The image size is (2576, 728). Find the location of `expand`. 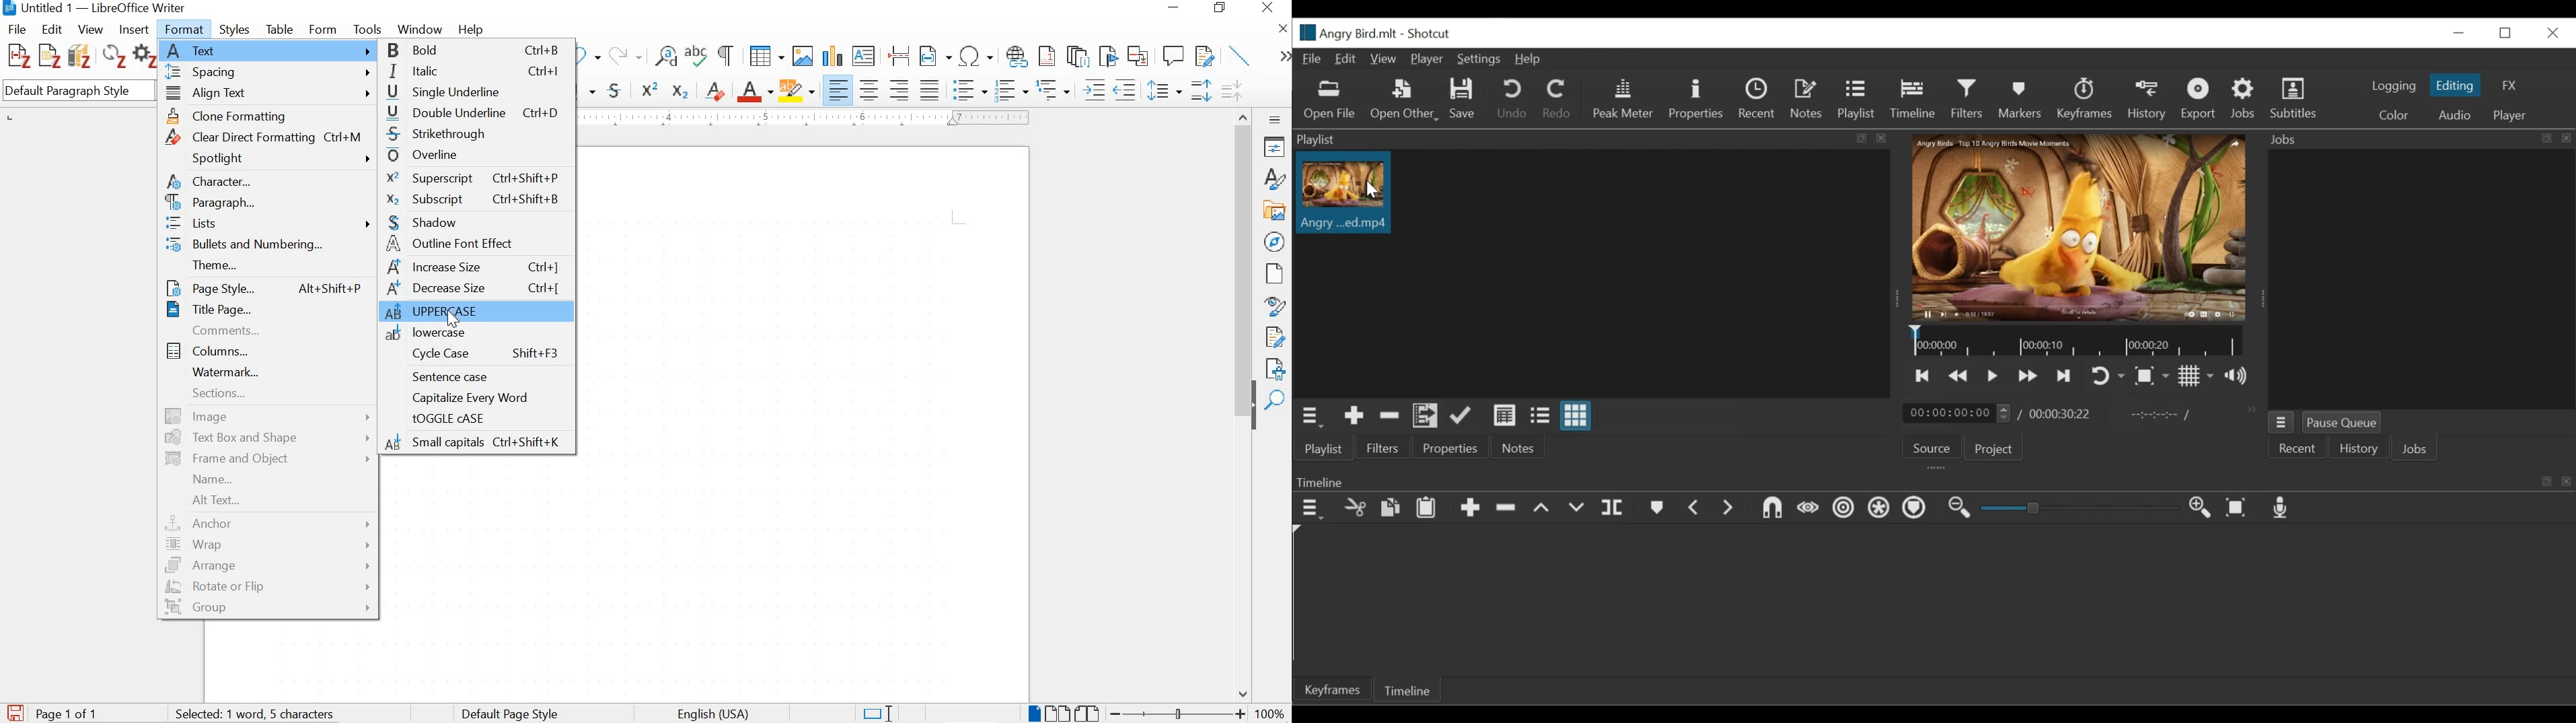

expand is located at coordinates (1282, 57).